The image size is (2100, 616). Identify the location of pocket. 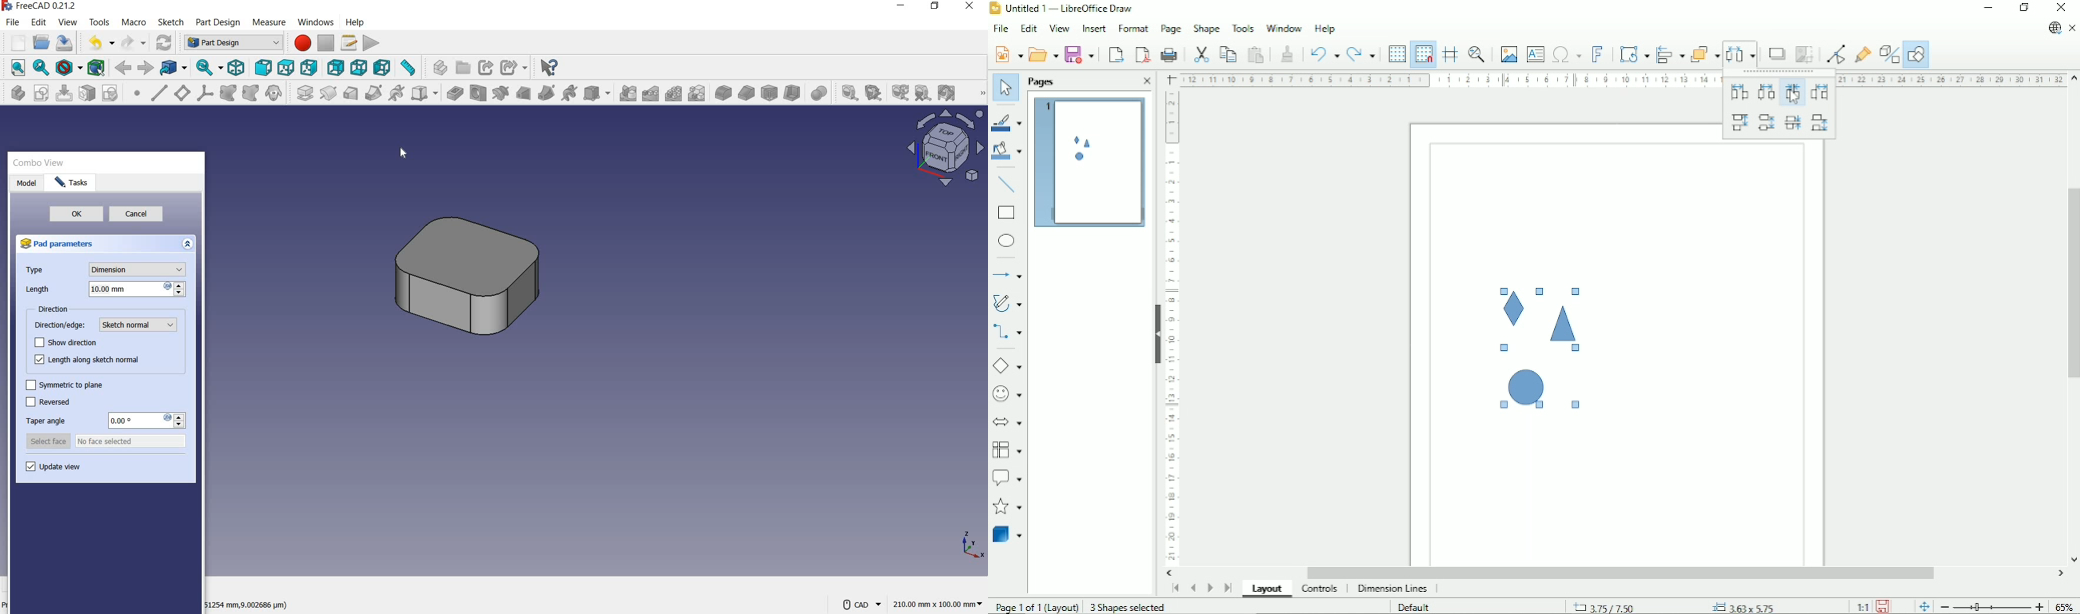
(453, 93).